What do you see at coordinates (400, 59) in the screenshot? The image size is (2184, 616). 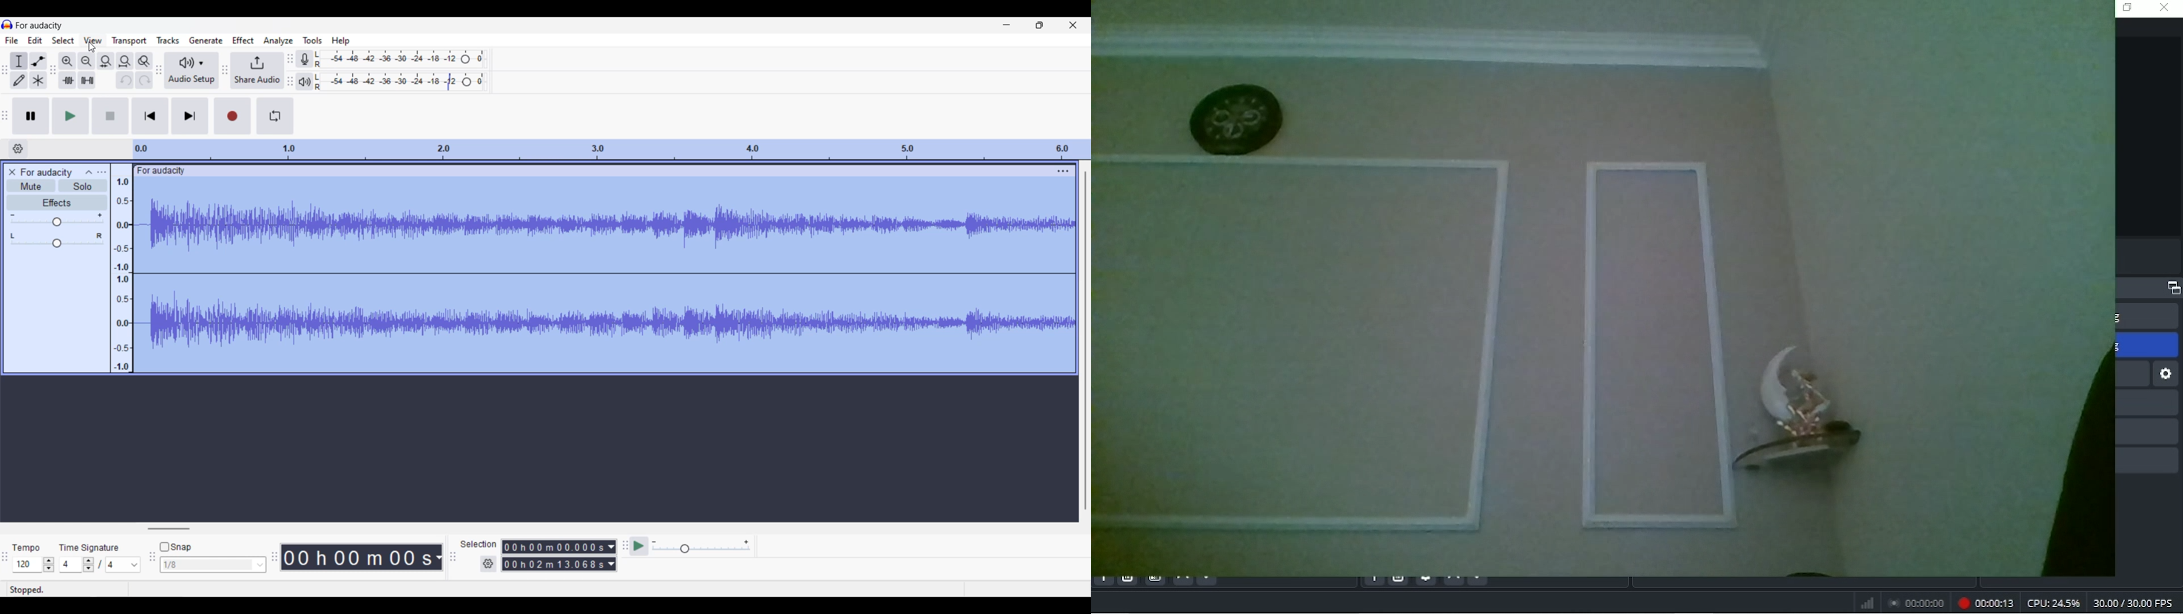 I see `Recording level` at bounding box center [400, 59].